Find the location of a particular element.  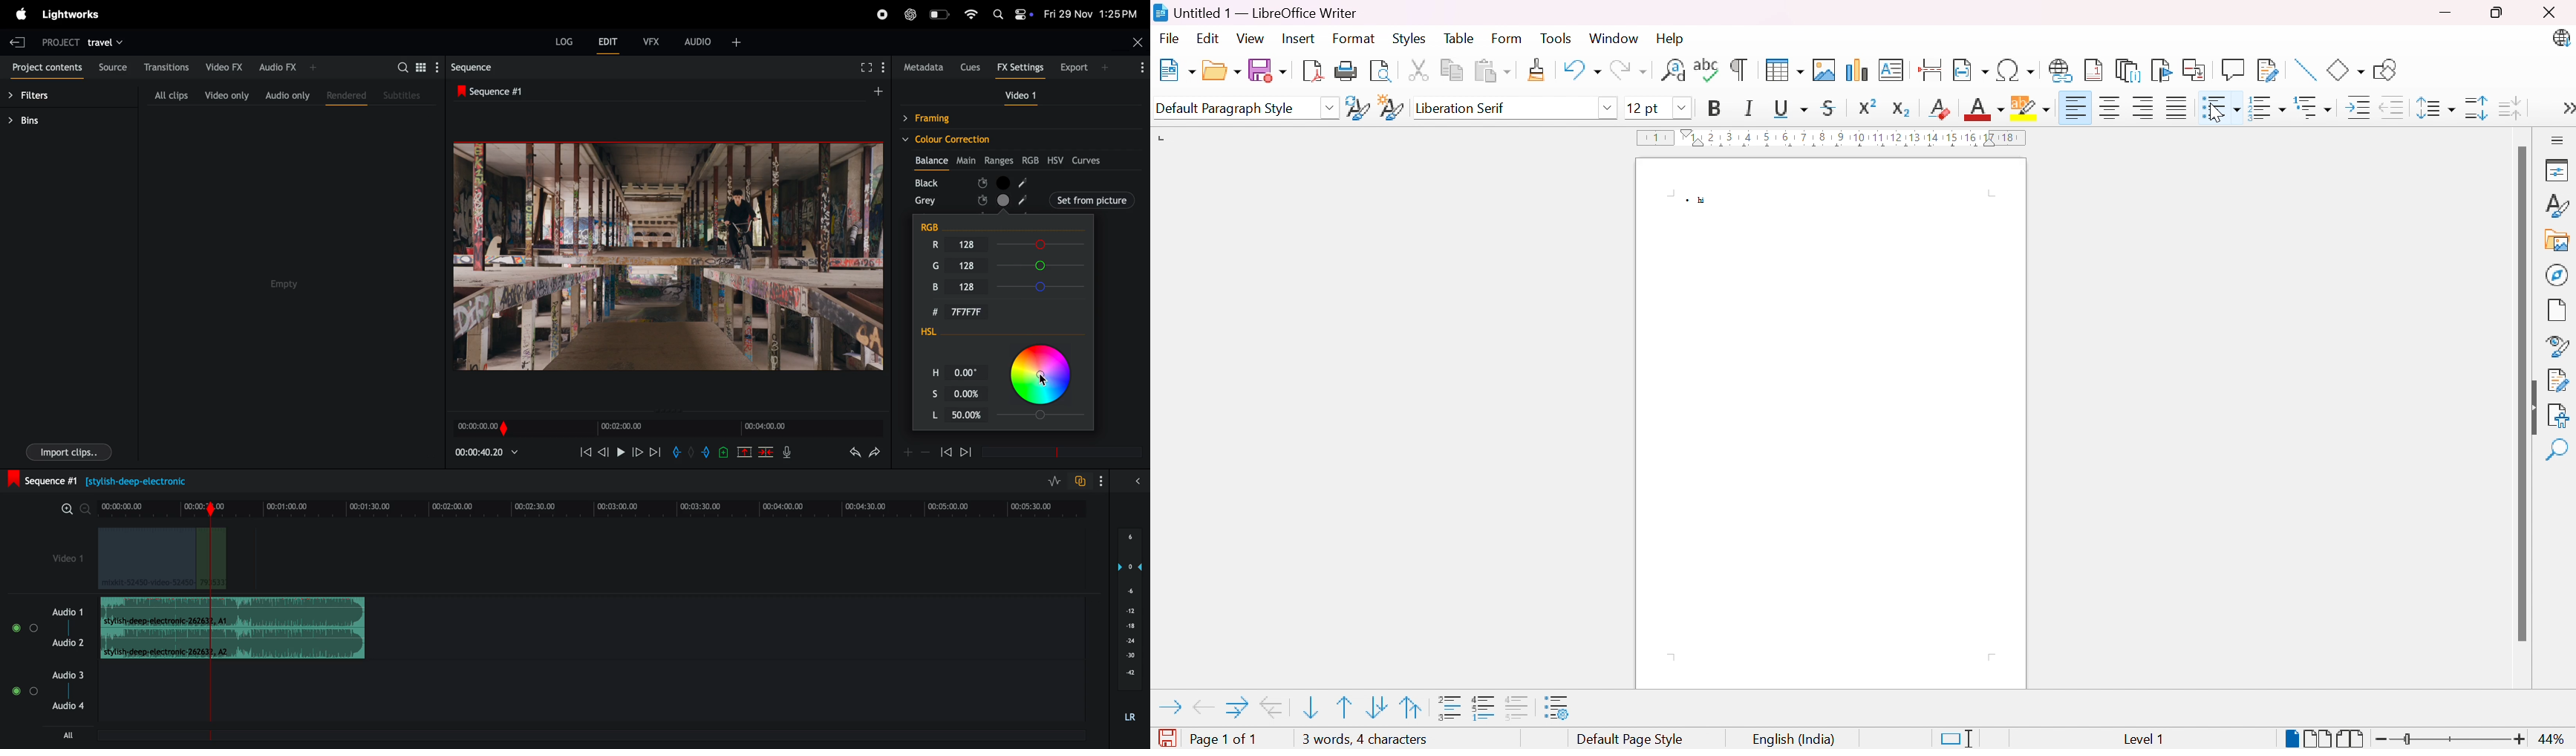

Insert field is located at coordinates (1971, 72).